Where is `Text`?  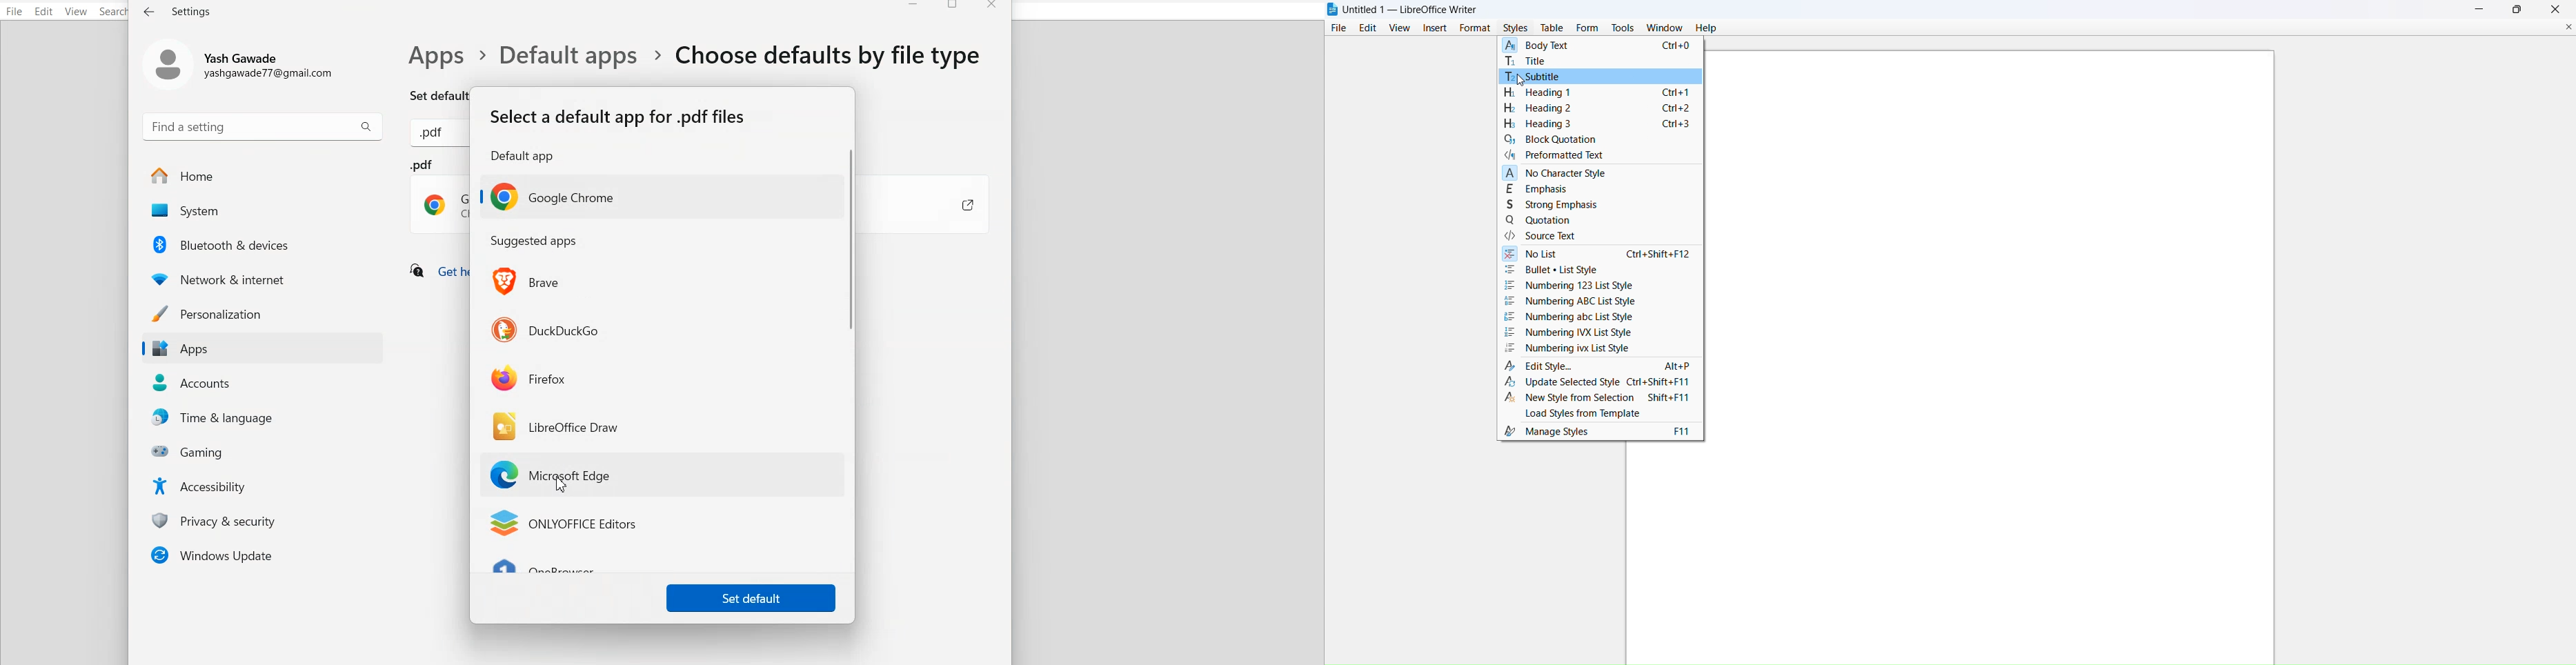 Text is located at coordinates (534, 241).